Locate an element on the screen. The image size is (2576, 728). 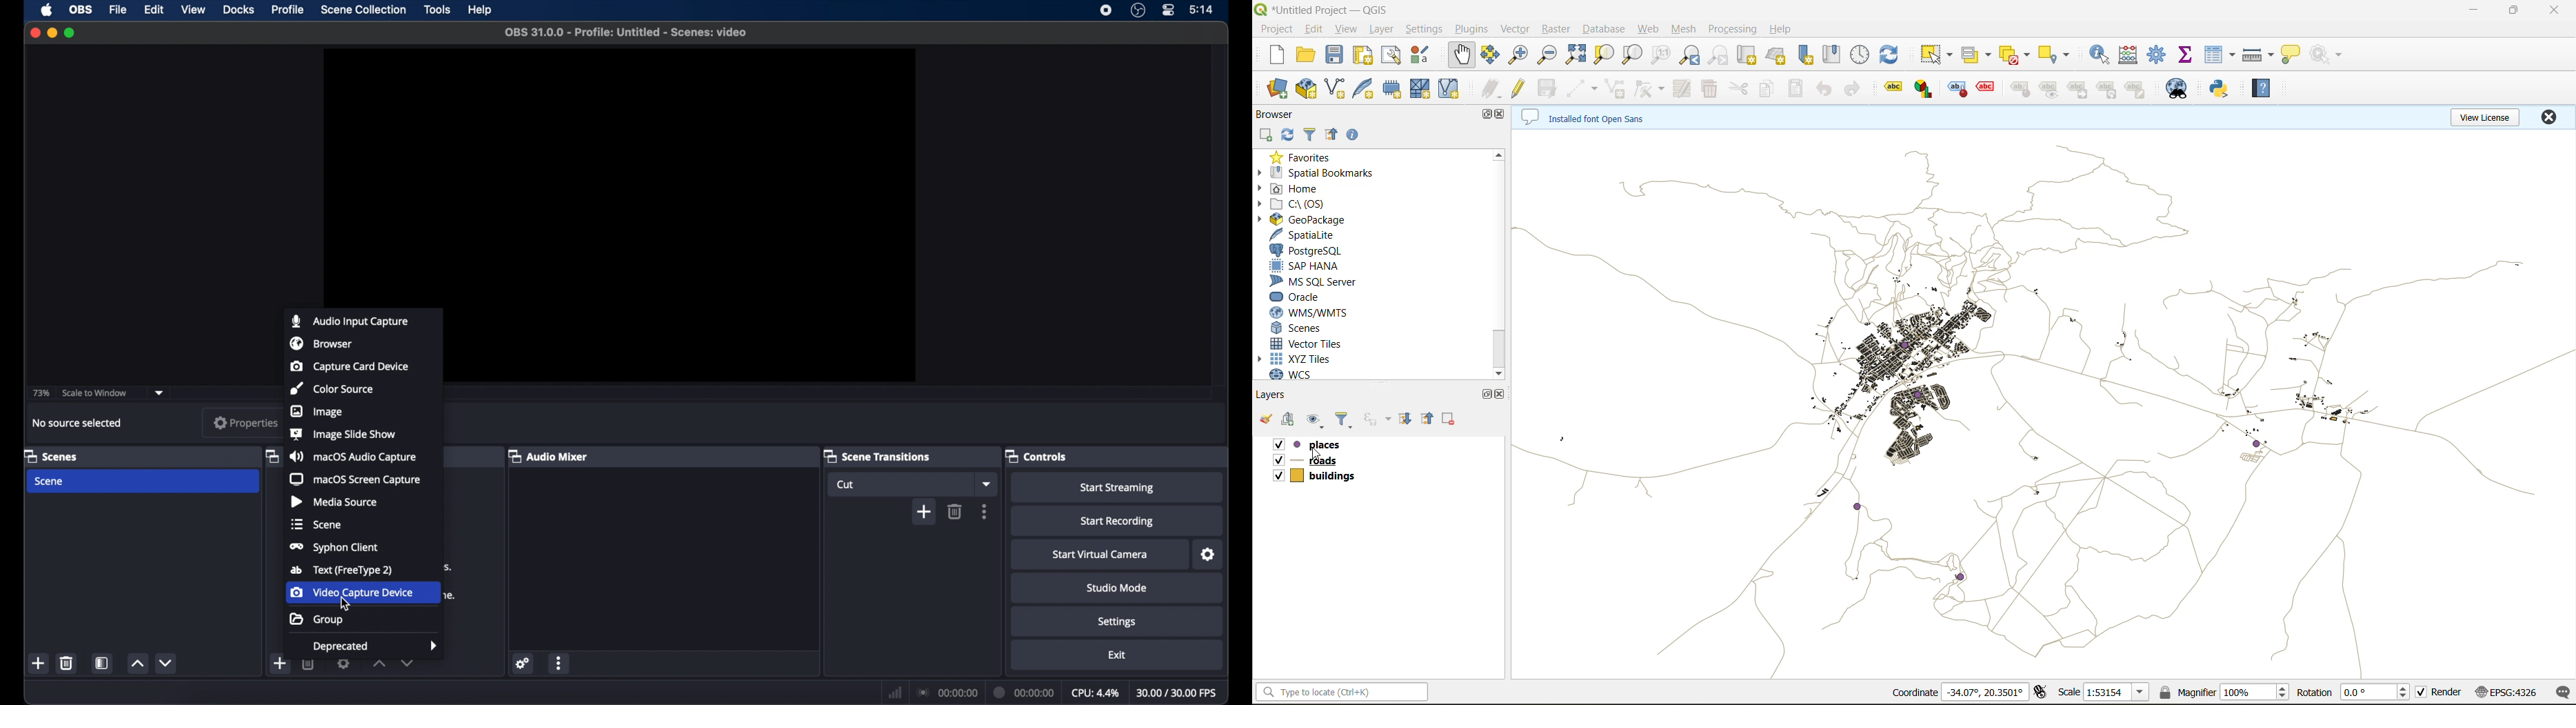
maximize is located at coordinates (1491, 395).